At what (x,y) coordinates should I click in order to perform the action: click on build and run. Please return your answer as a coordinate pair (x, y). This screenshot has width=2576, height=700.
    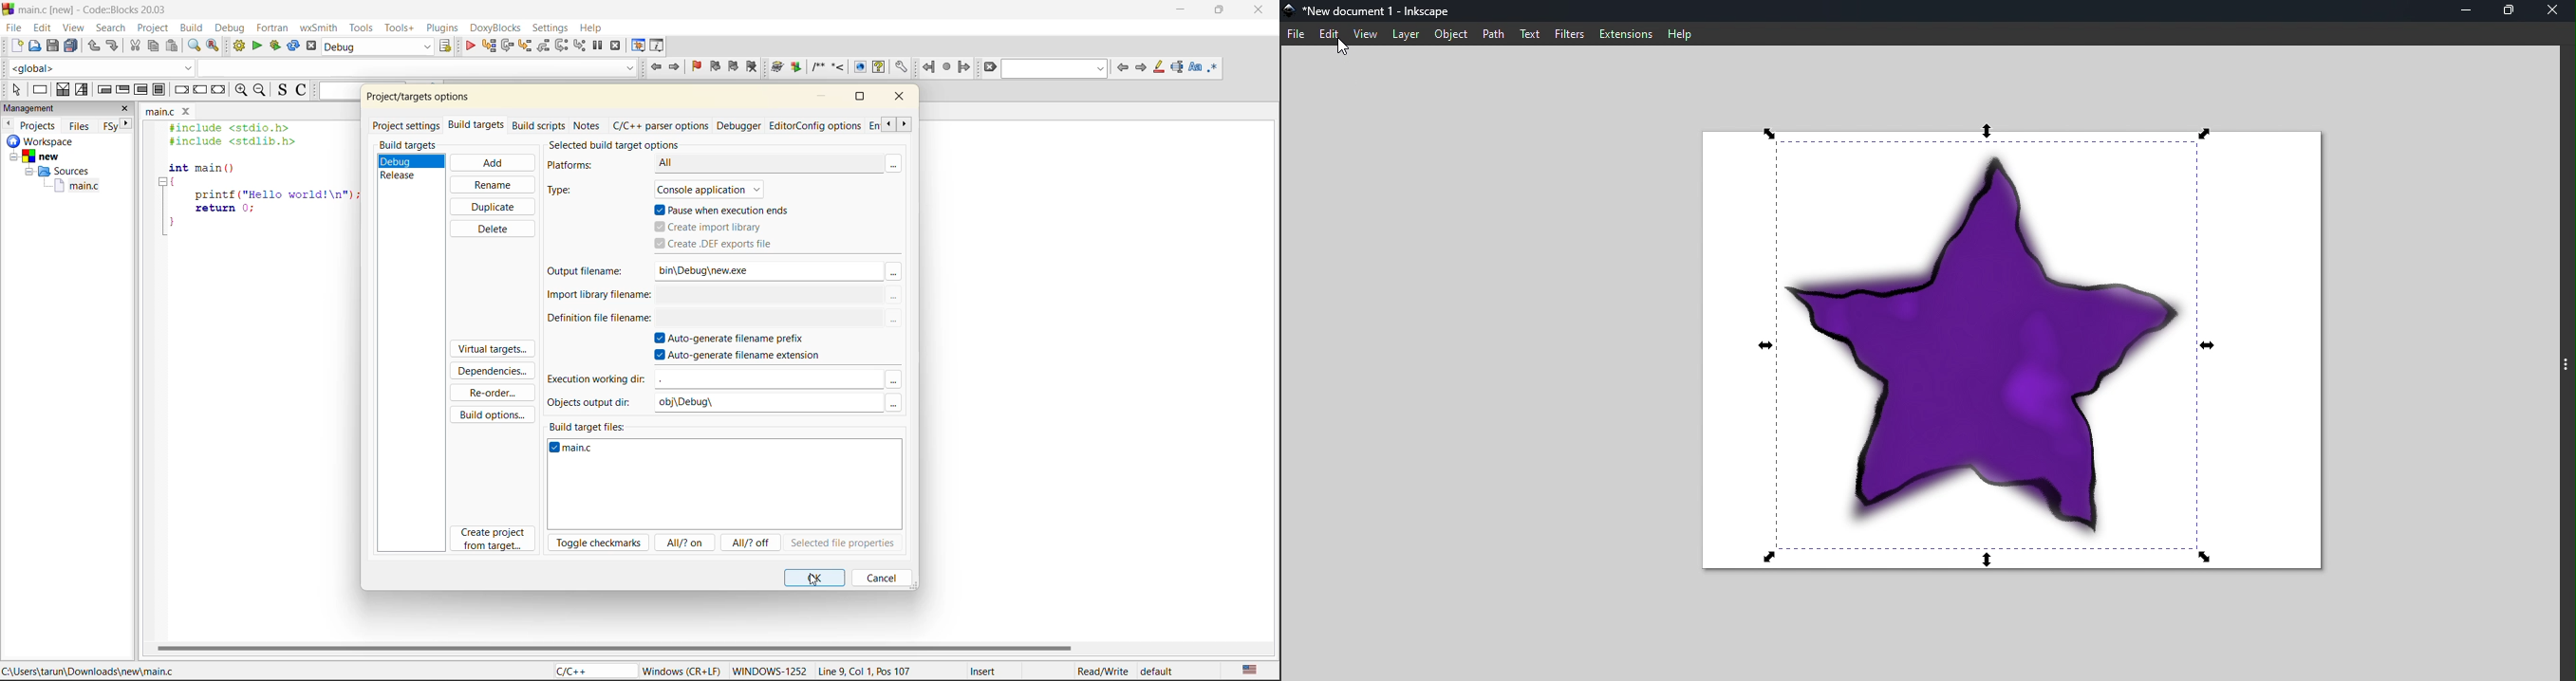
    Looking at the image, I should click on (274, 47).